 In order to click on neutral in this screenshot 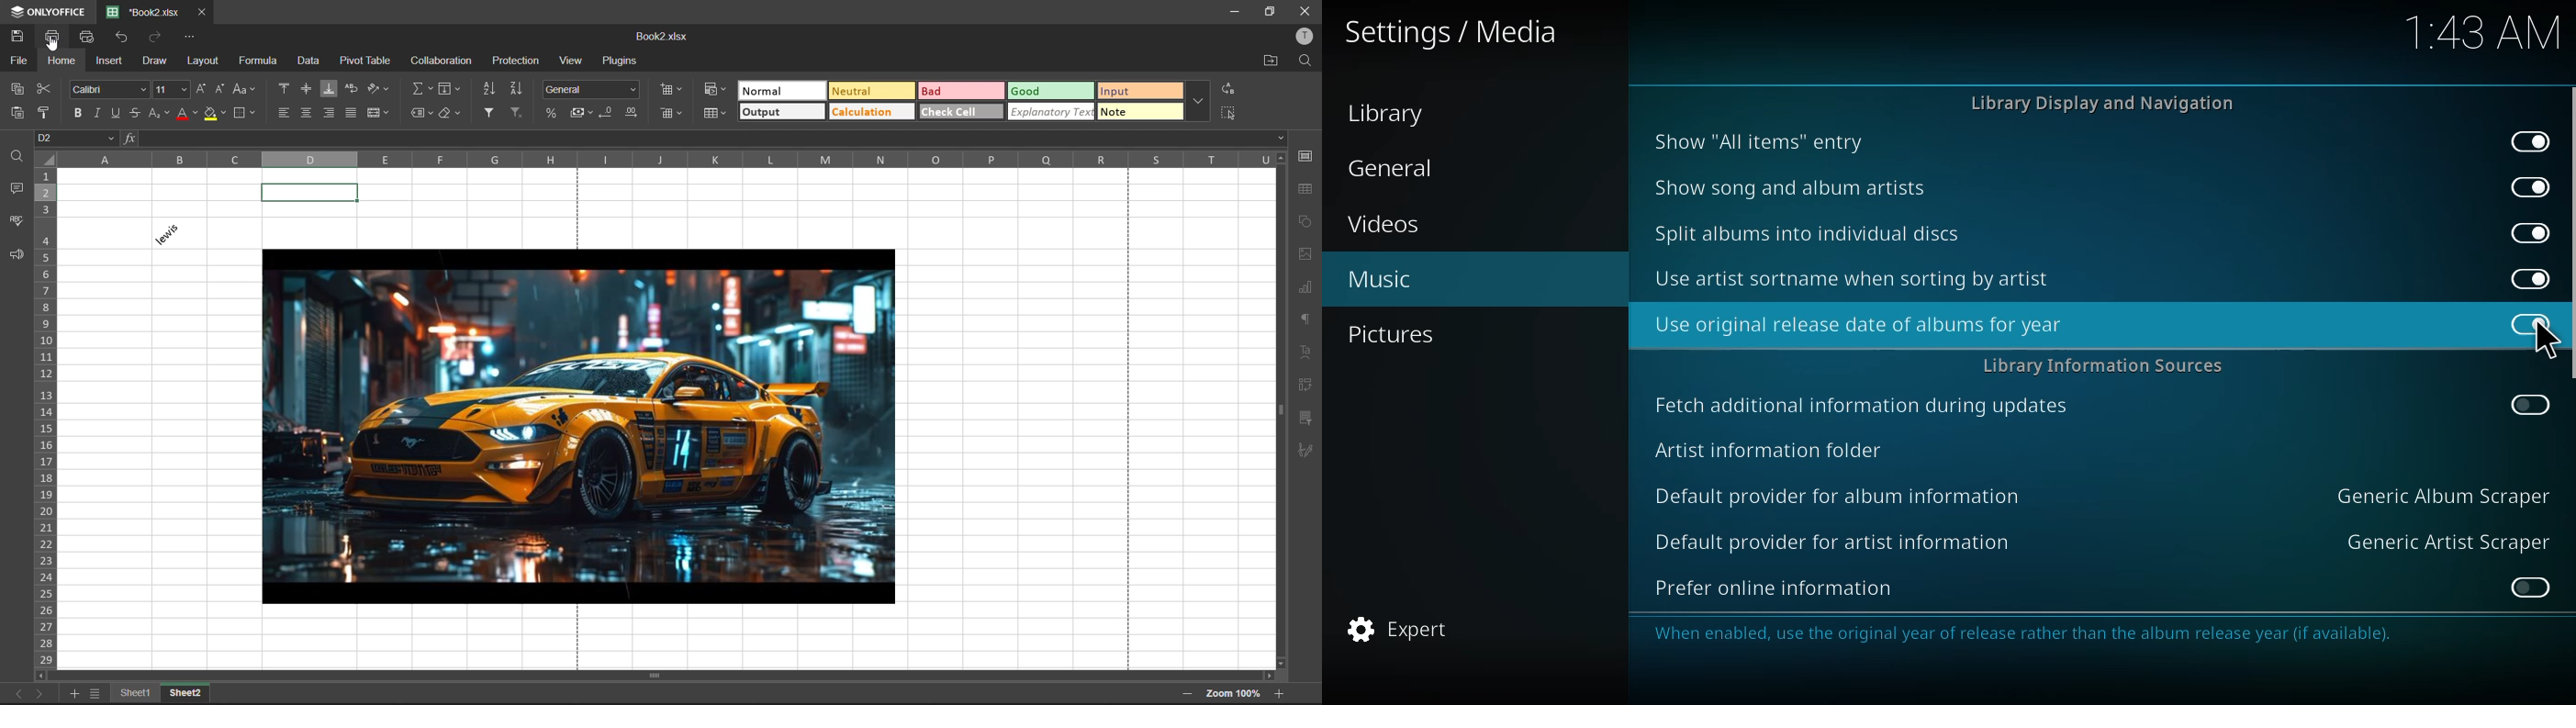, I will do `click(872, 92)`.